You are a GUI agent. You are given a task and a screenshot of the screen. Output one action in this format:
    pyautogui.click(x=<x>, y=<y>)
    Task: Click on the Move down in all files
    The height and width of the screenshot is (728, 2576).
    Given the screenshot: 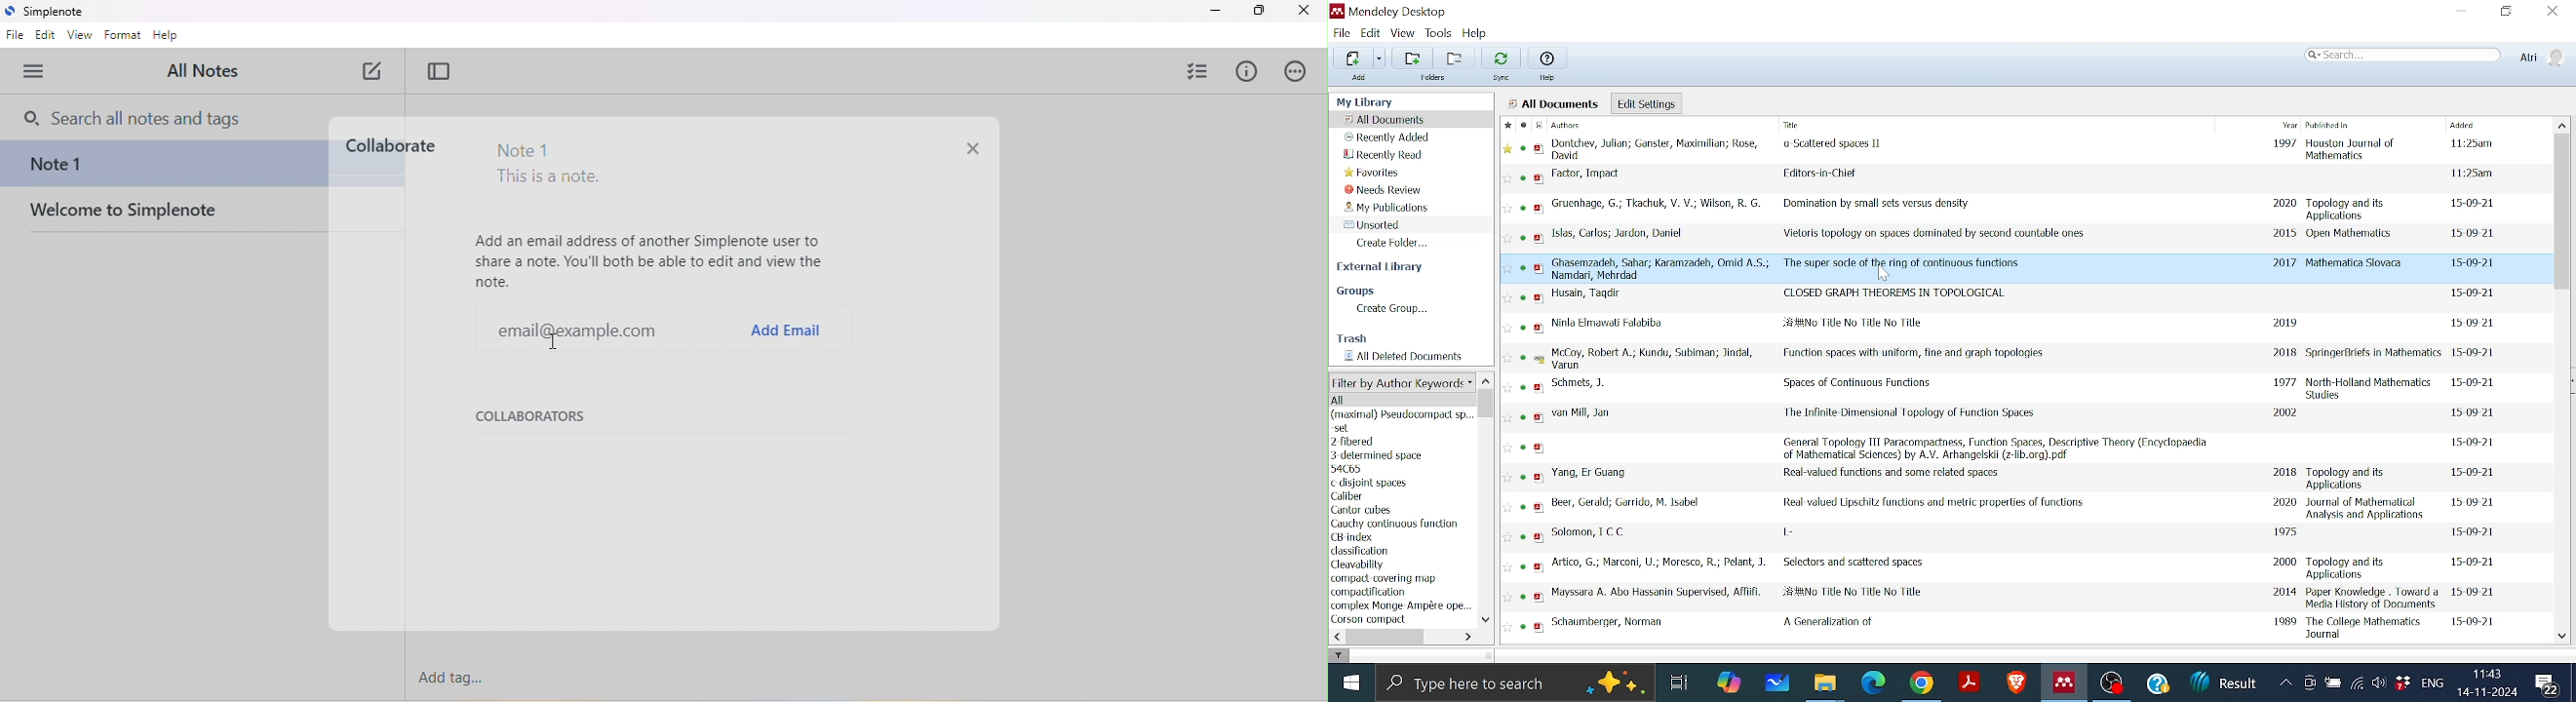 What is the action you would take?
    pyautogui.click(x=2564, y=634)
    